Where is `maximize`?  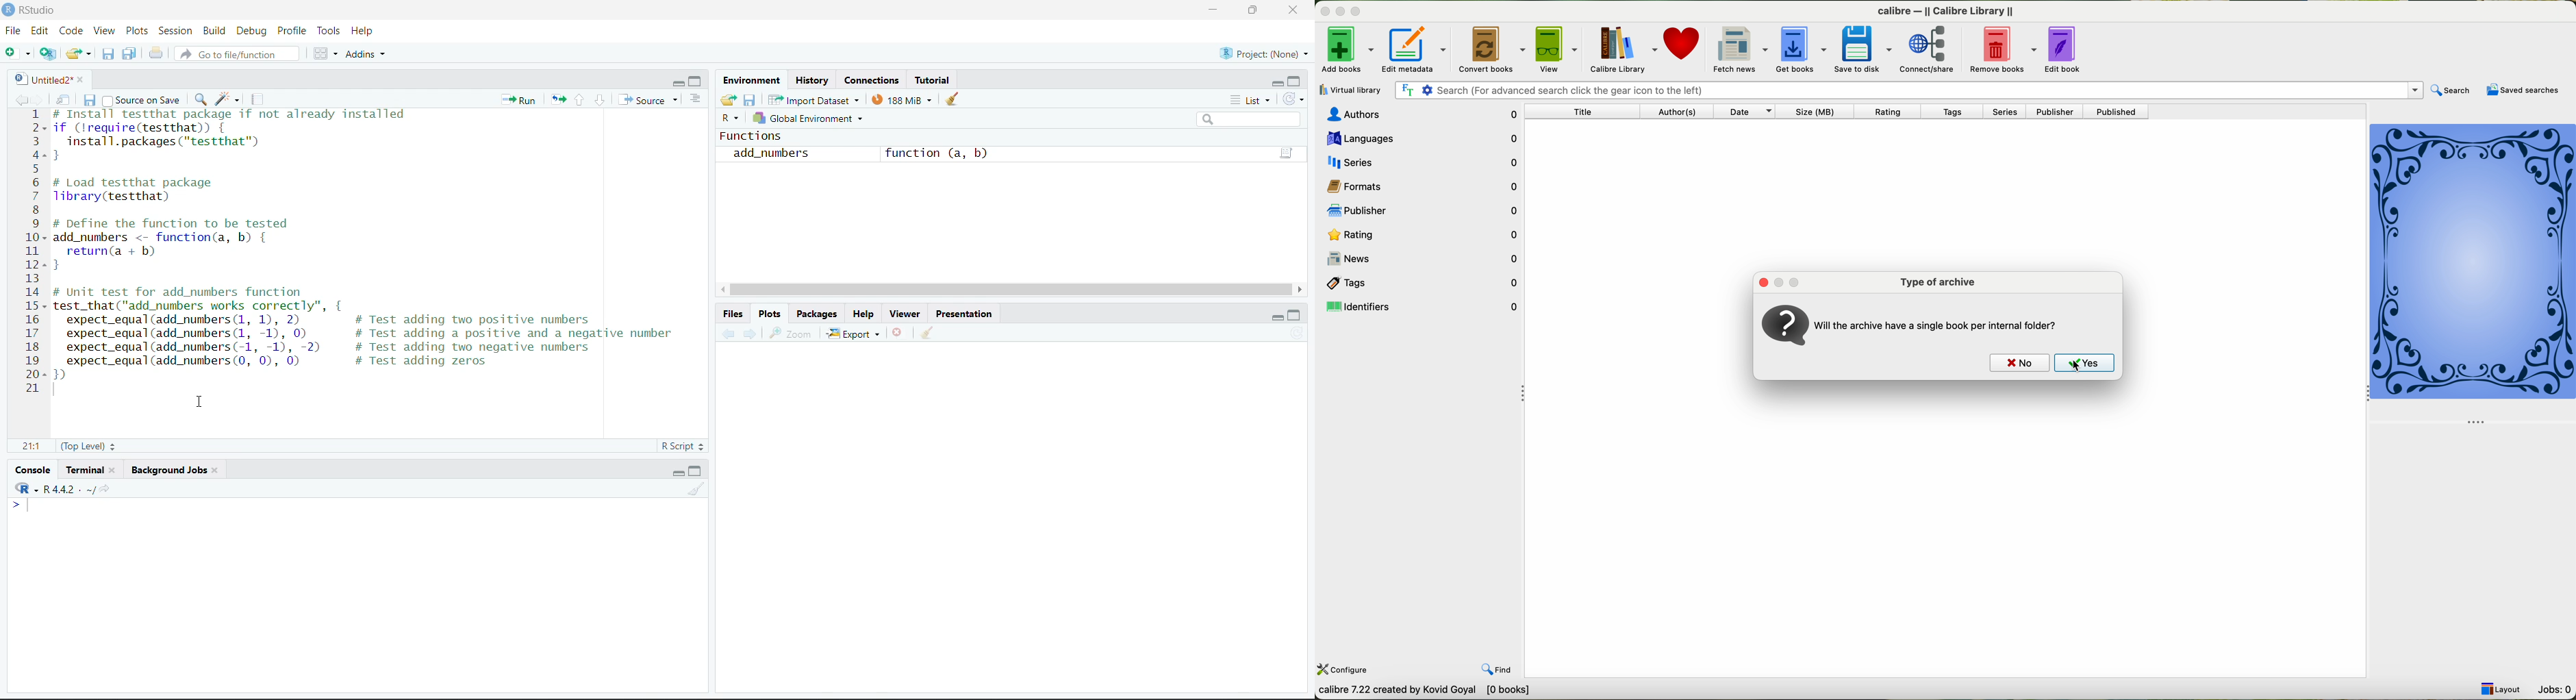
maximize is located at coordinates (1296, 81).